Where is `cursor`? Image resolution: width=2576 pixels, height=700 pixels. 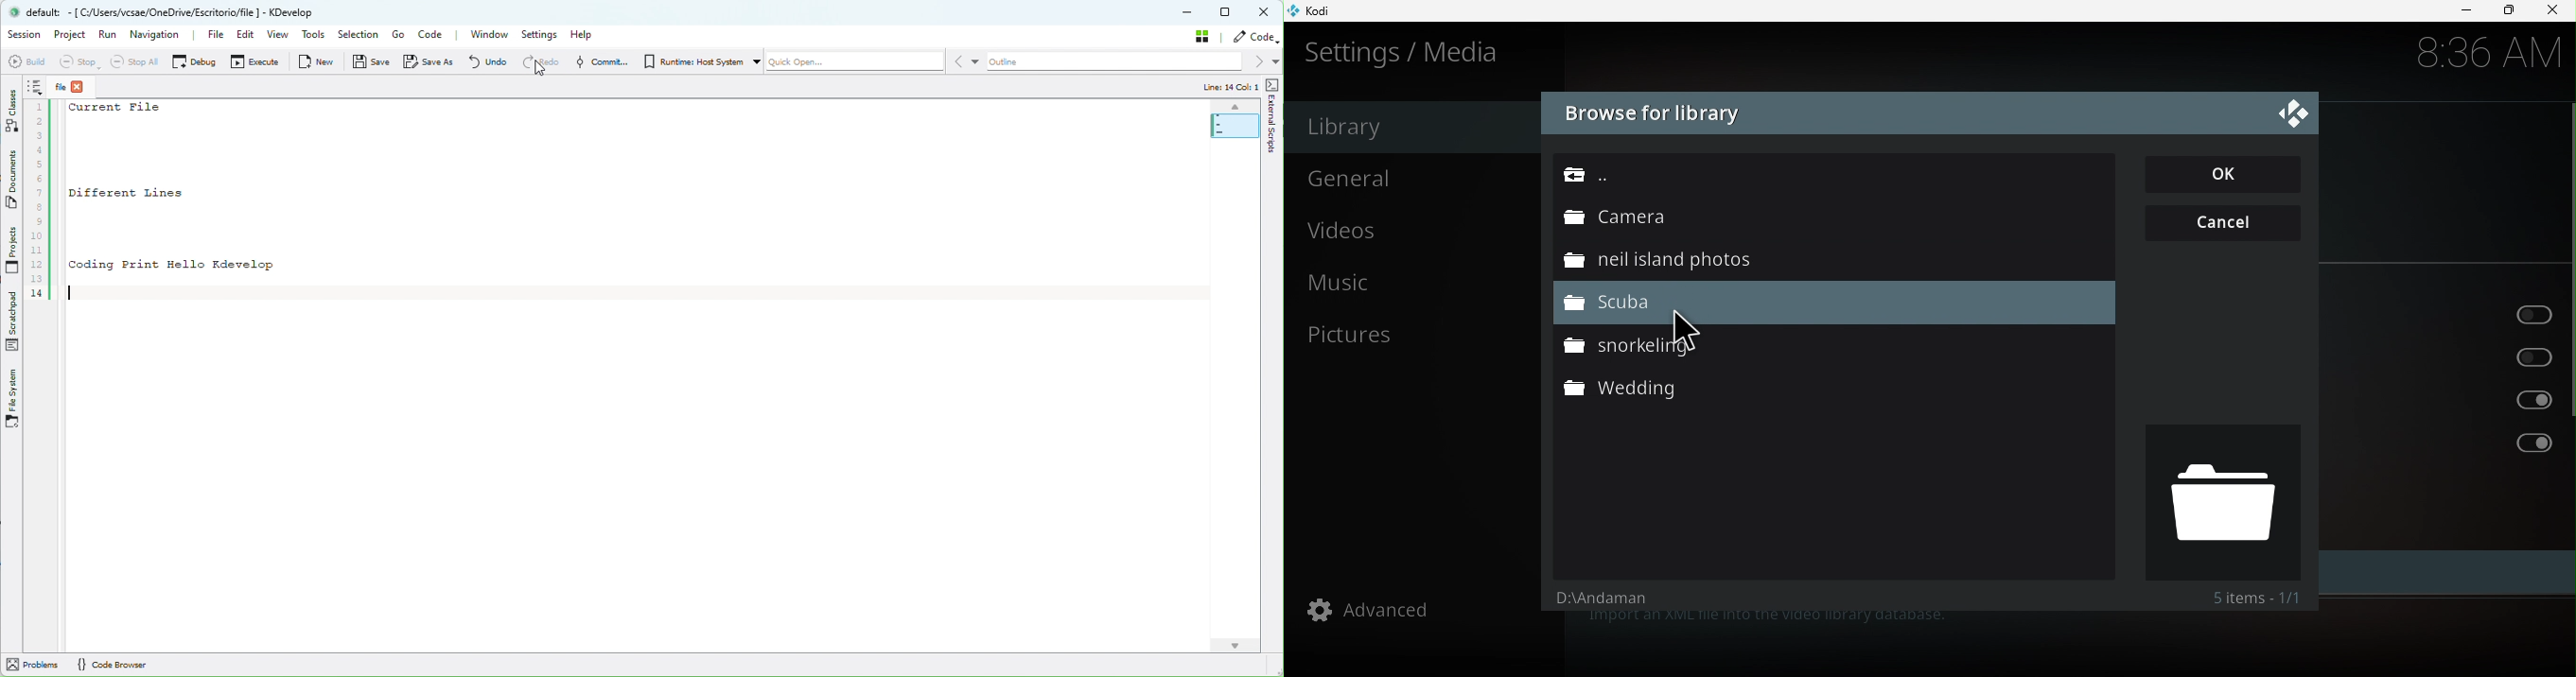 cursor is located at coordinates (544, 72).